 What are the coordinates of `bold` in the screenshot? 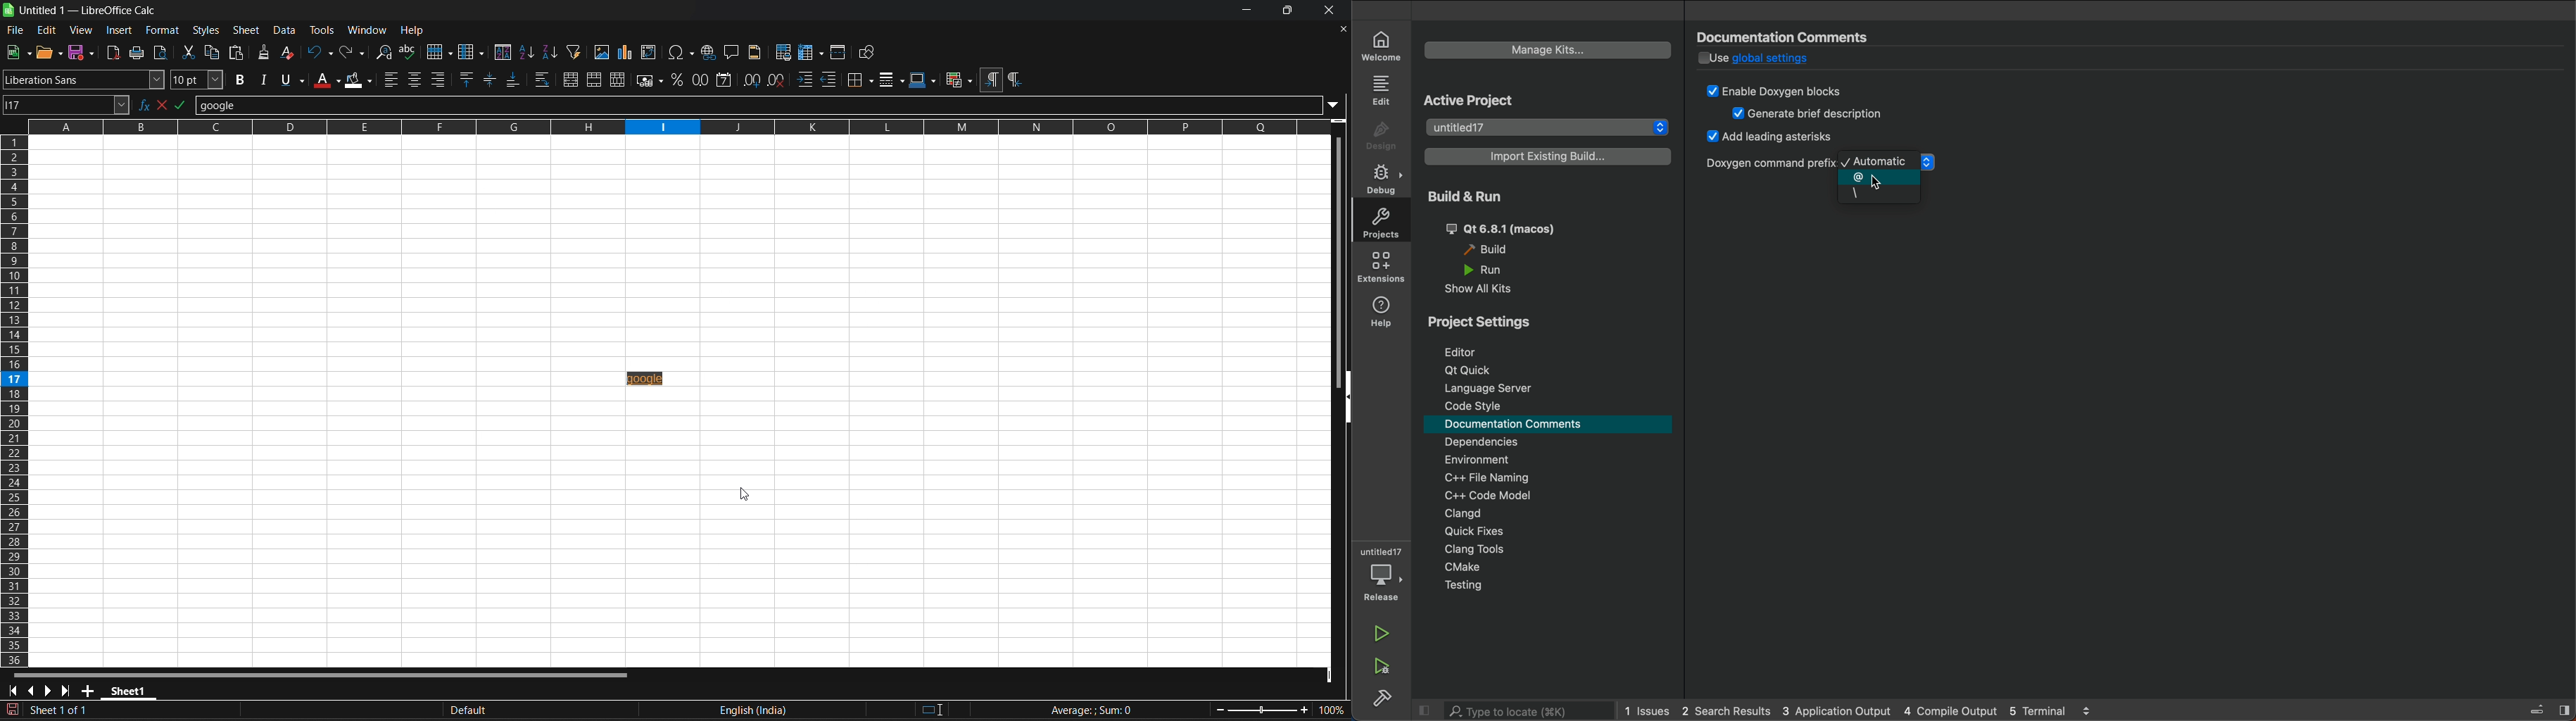 It's located at (240, 80).